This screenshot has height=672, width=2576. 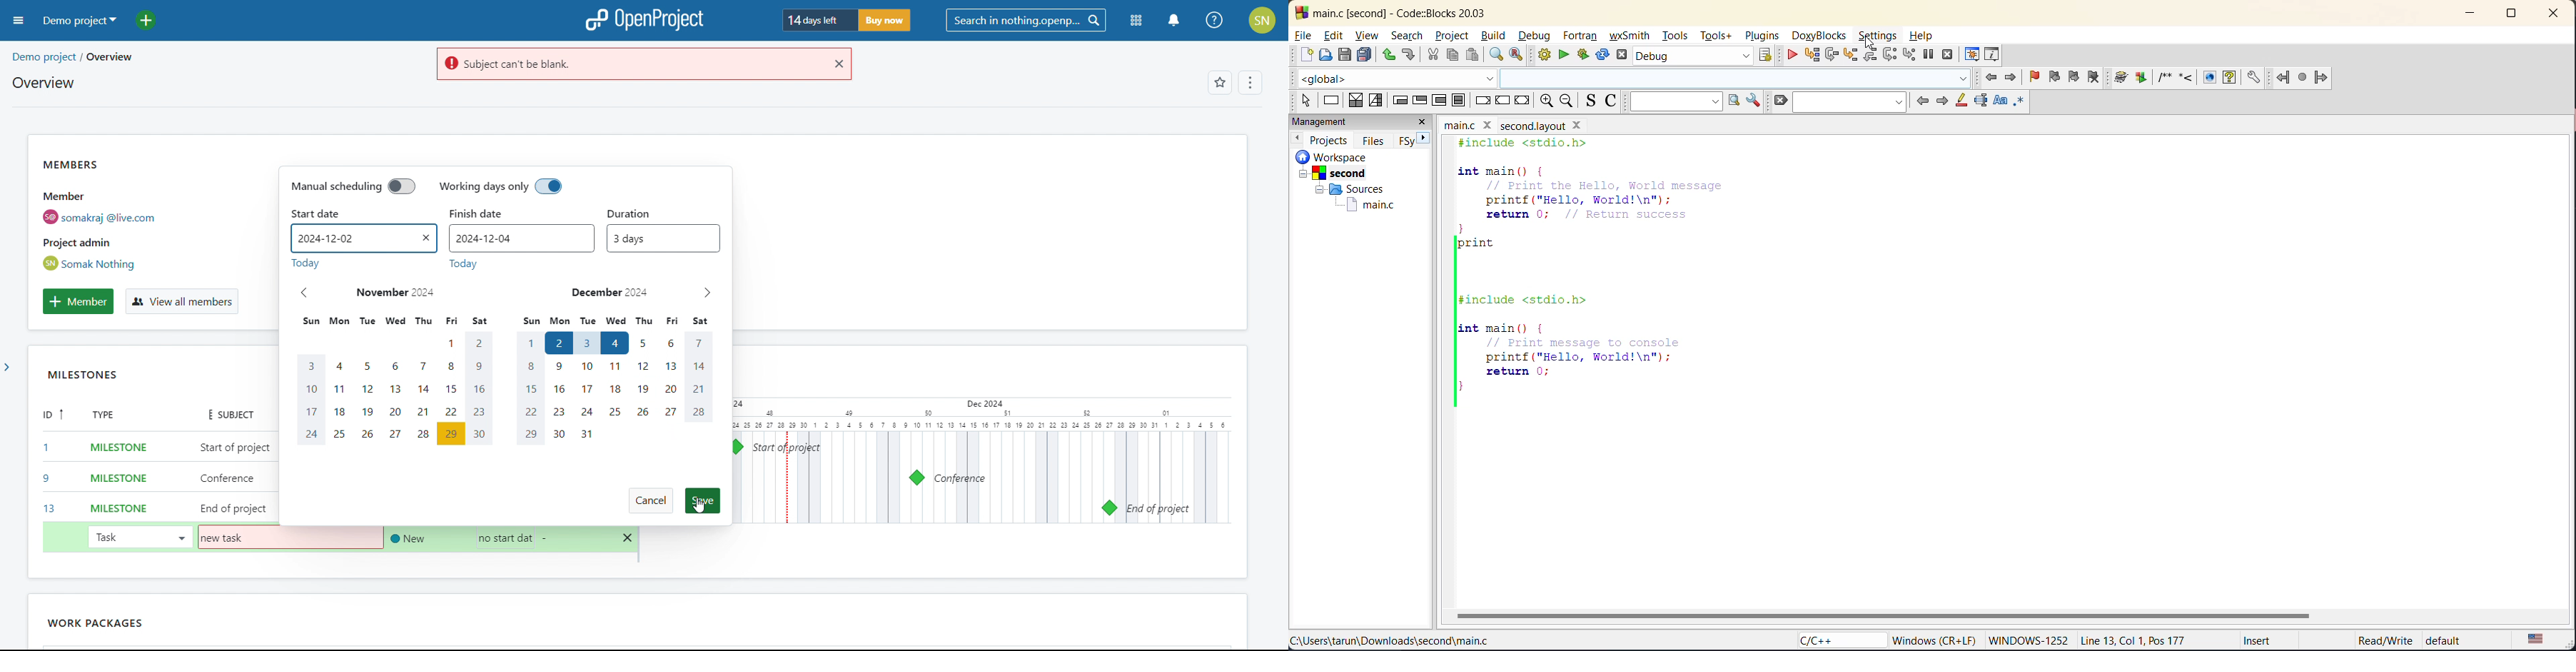 What do you see at coordinates (1921, 101) in the screenshot?
I see `previous` at bounding box center [1921, 101].